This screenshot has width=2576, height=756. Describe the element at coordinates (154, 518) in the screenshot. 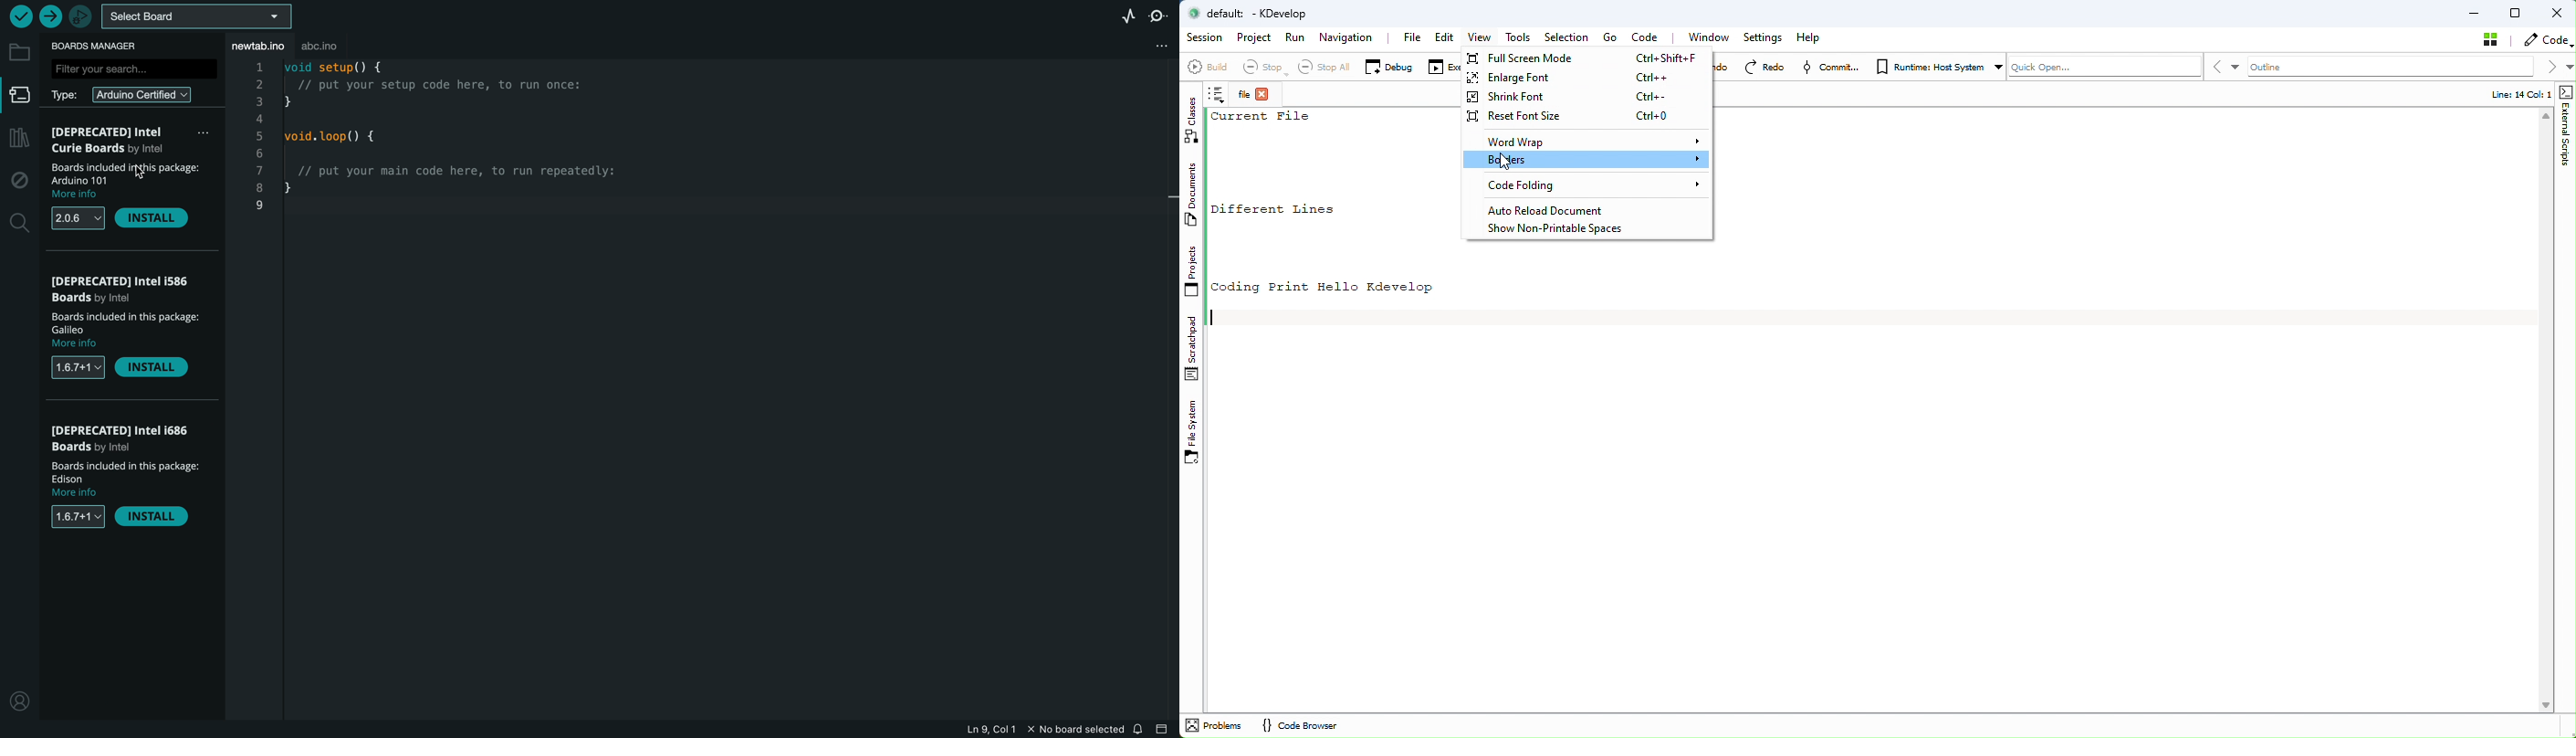

I see `install` at that location.